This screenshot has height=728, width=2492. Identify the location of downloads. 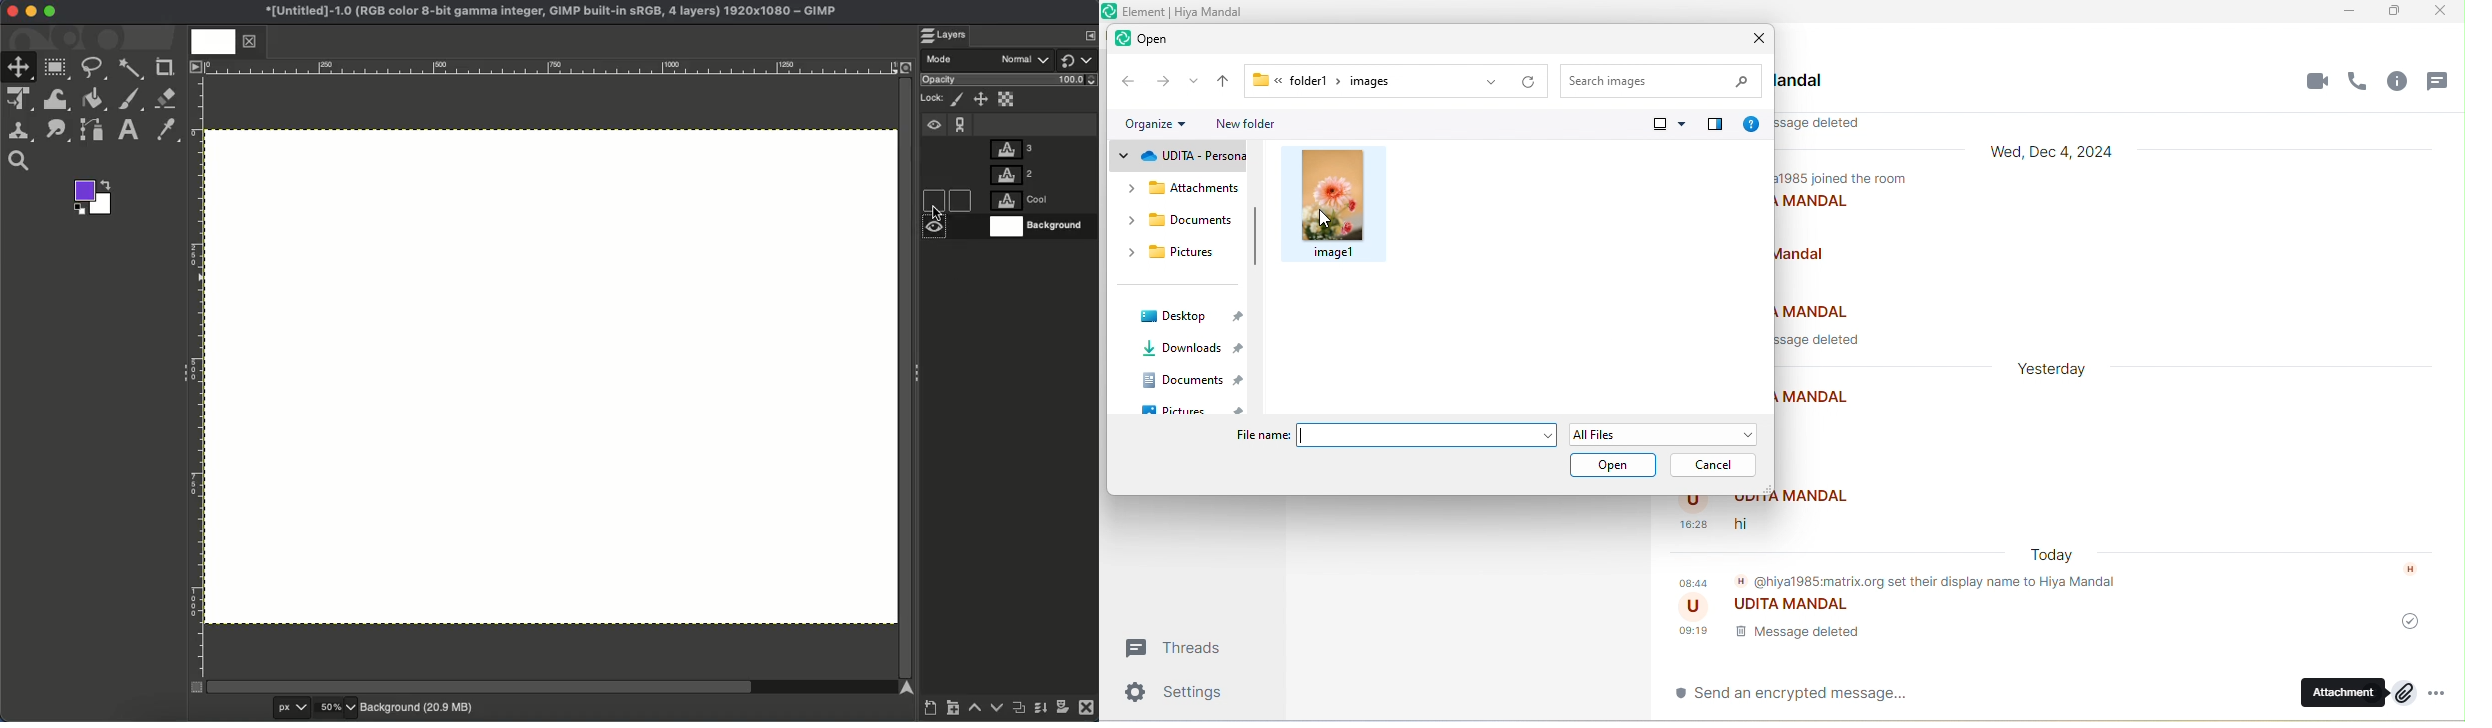
(1191, 351).